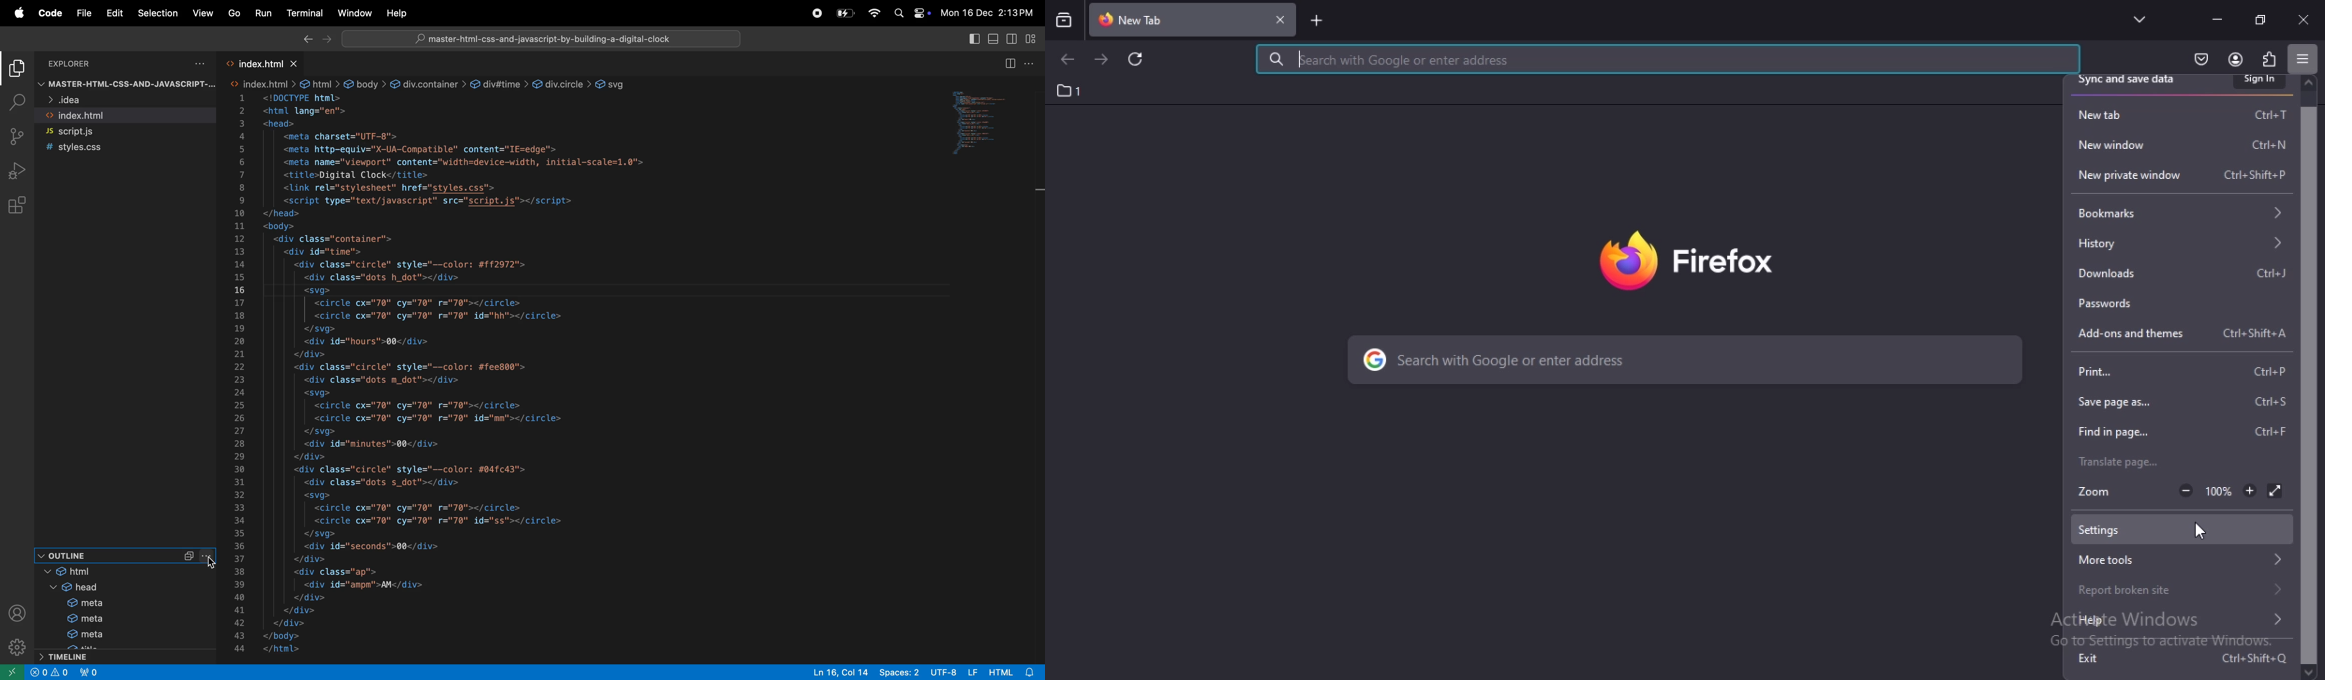 This screenshot has height=700, width=2352. Describe the element at coordinates (1101, 59) in the screenshot. I see `go forward one page` at that location.